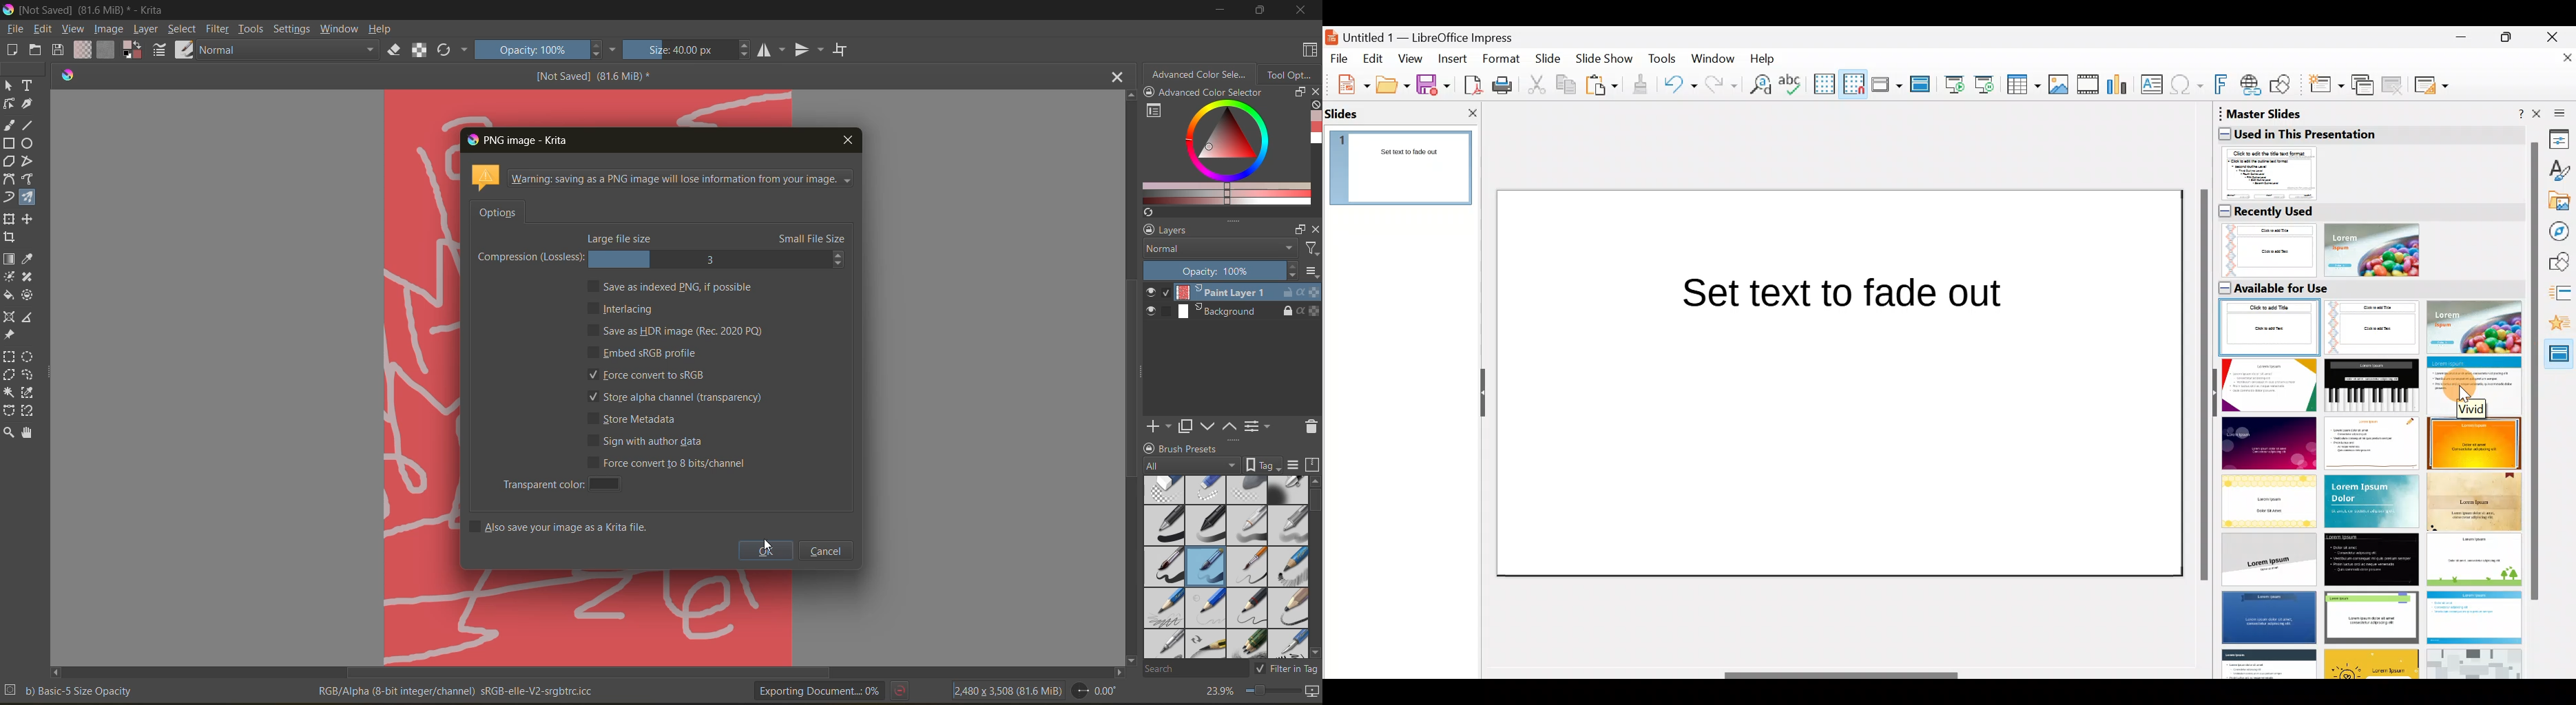  What do you see at coordinates (2464, 390) in the screenshot?
I see `Cursor` at bounding box center [2464, 390].